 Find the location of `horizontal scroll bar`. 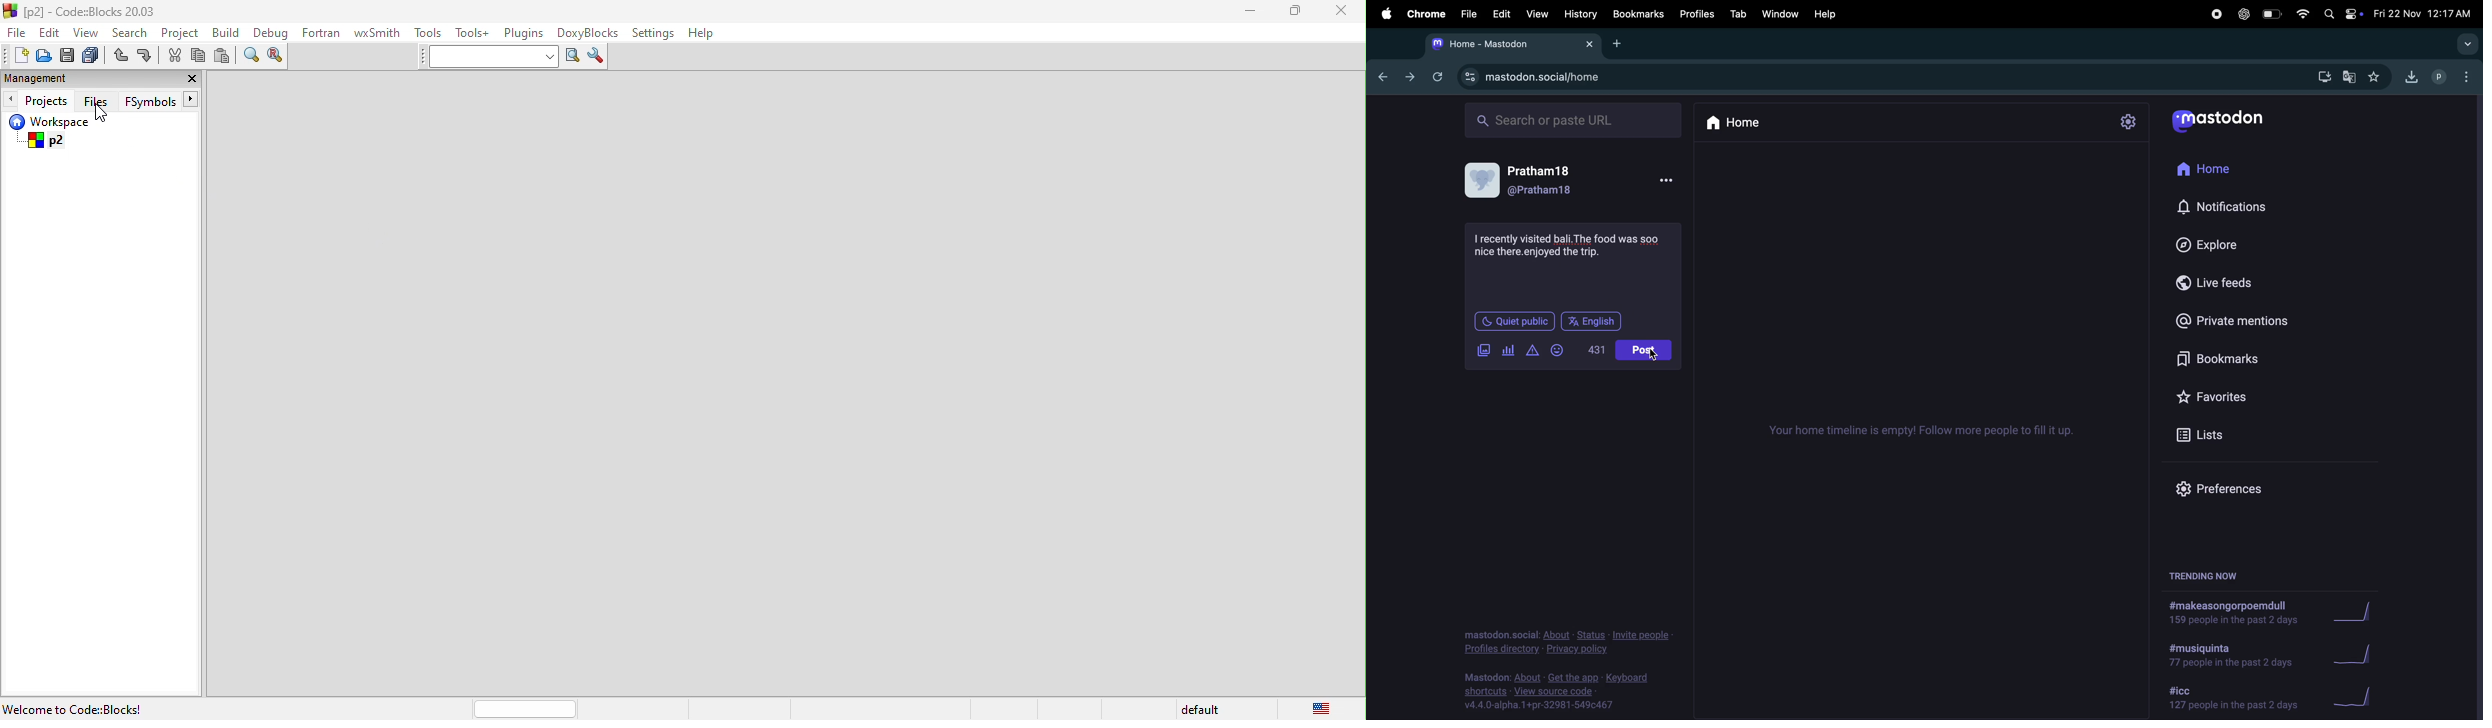

horizontal scroll bar is located at coordinates (522, 708).